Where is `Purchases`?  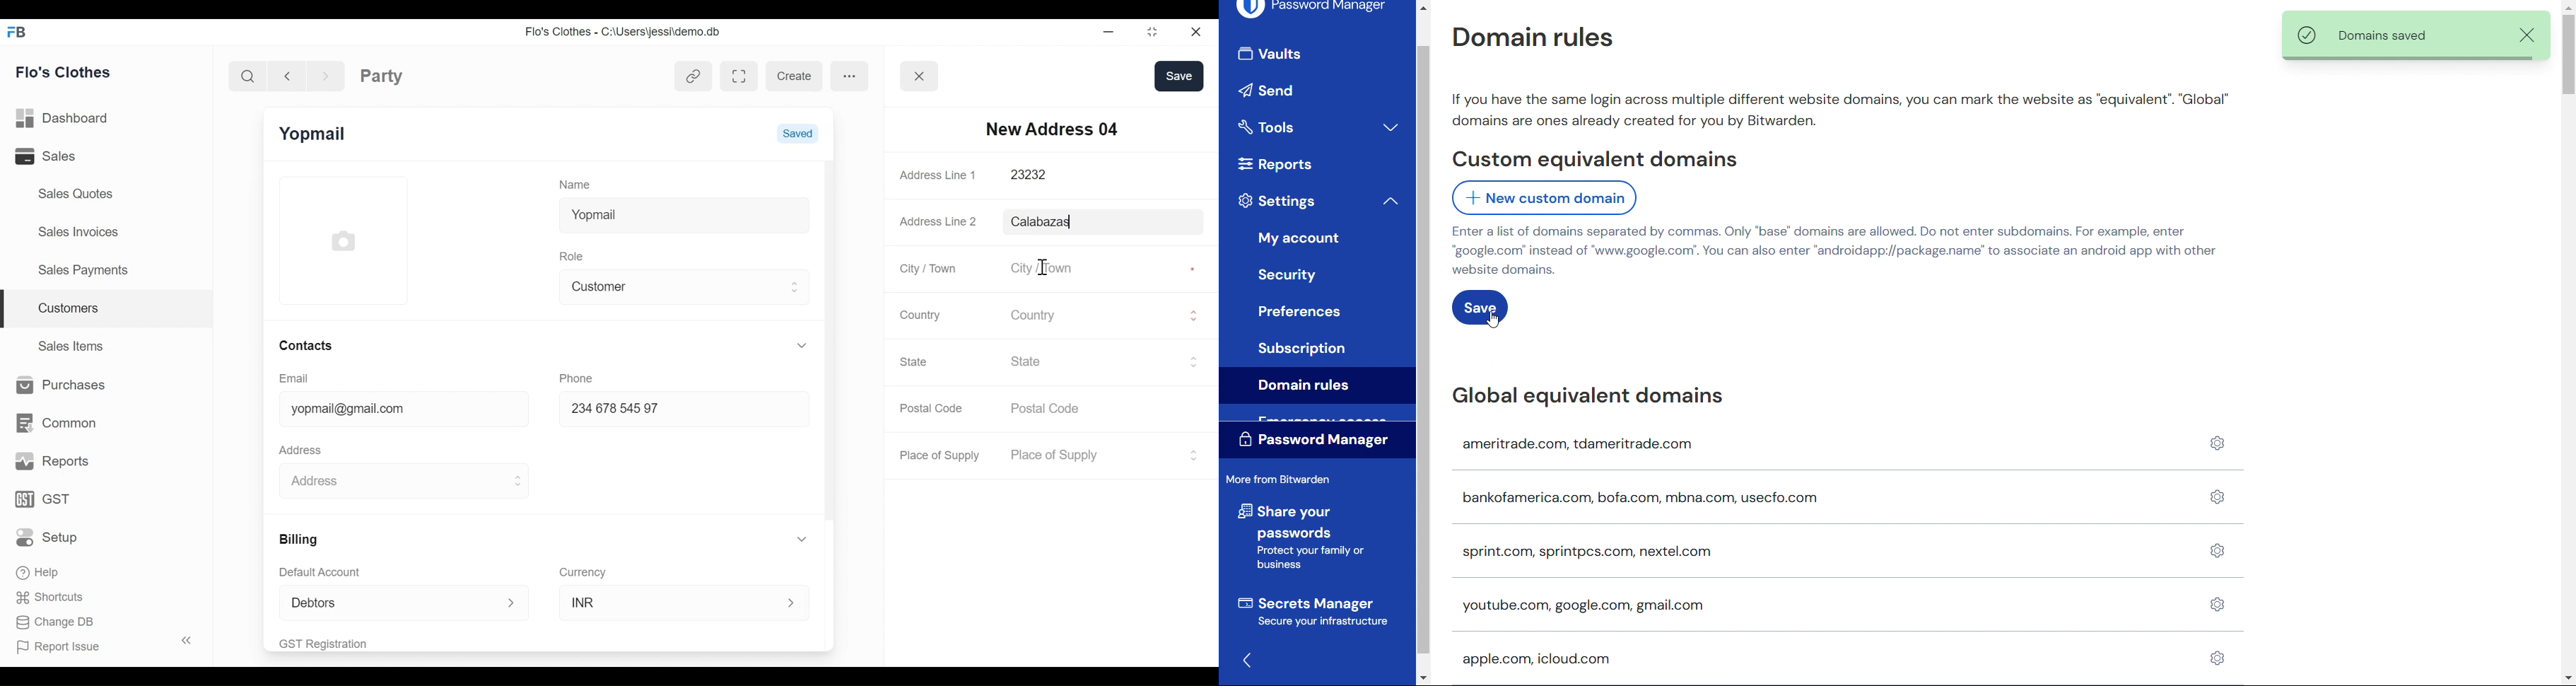
Purchases is located at coordinates (57, 386).